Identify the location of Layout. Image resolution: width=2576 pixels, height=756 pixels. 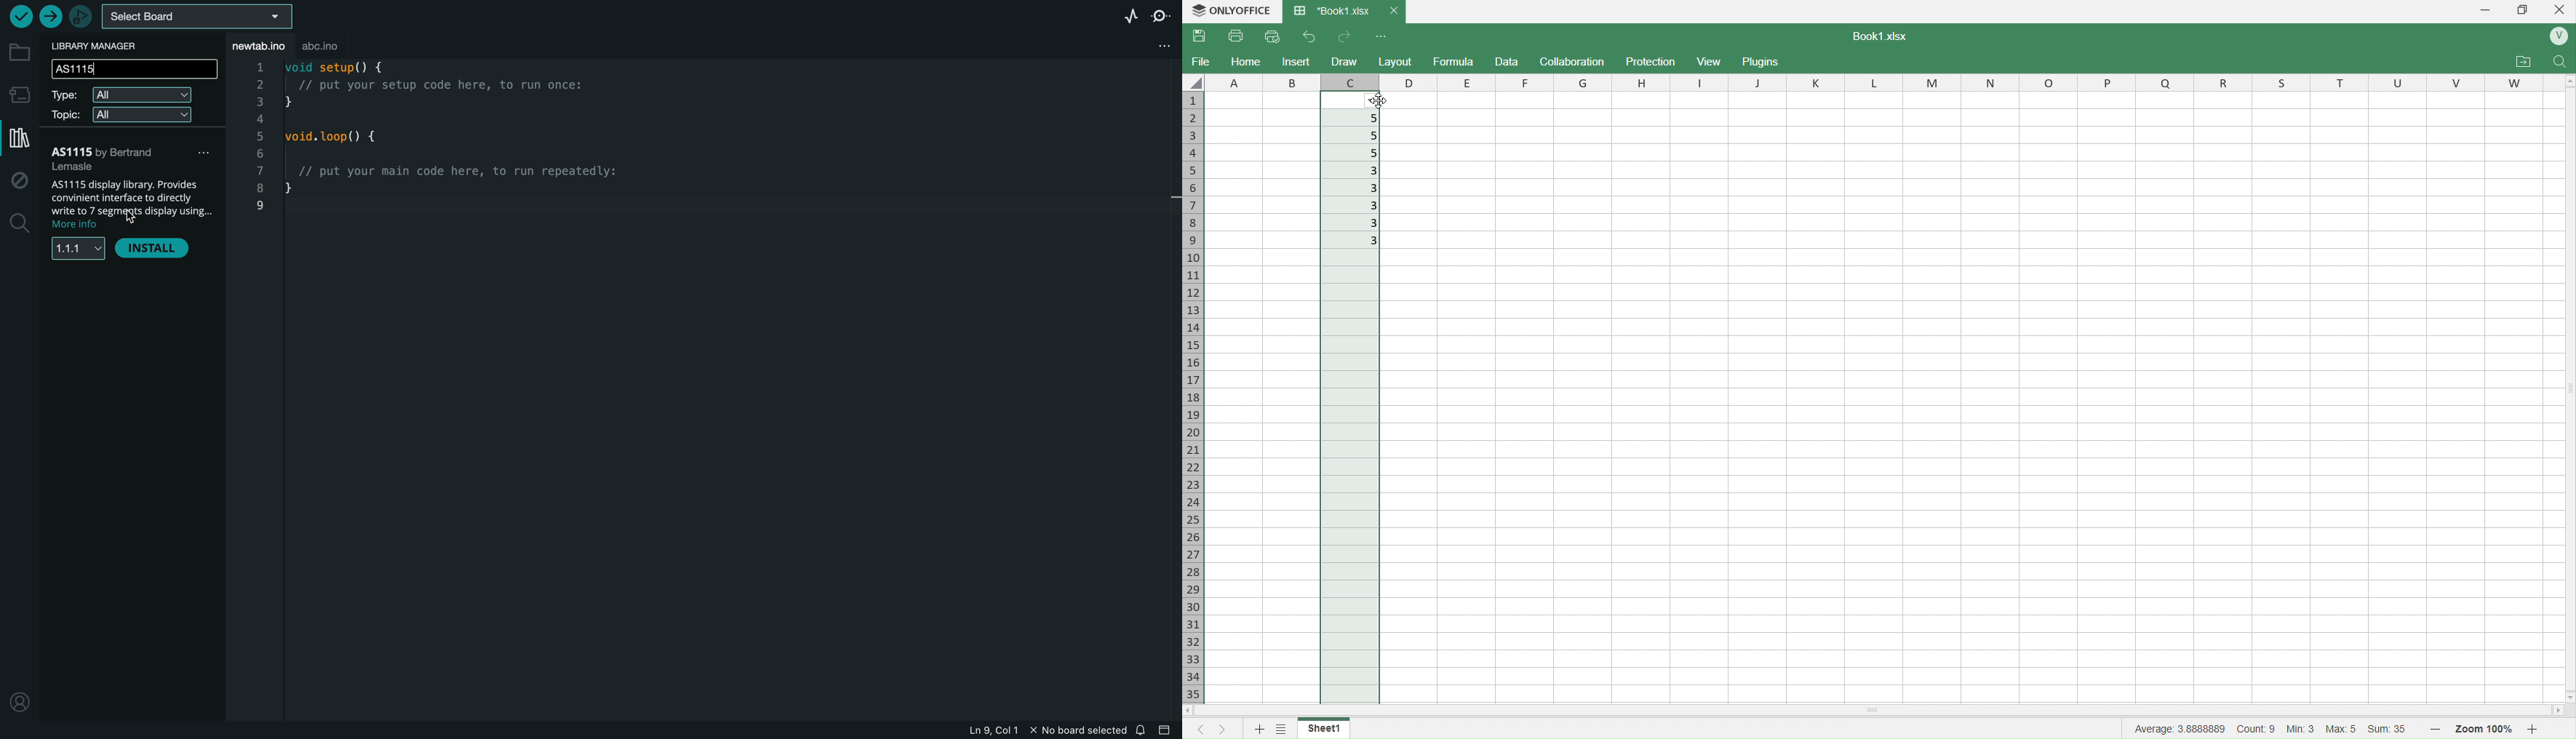
(1396, 62).